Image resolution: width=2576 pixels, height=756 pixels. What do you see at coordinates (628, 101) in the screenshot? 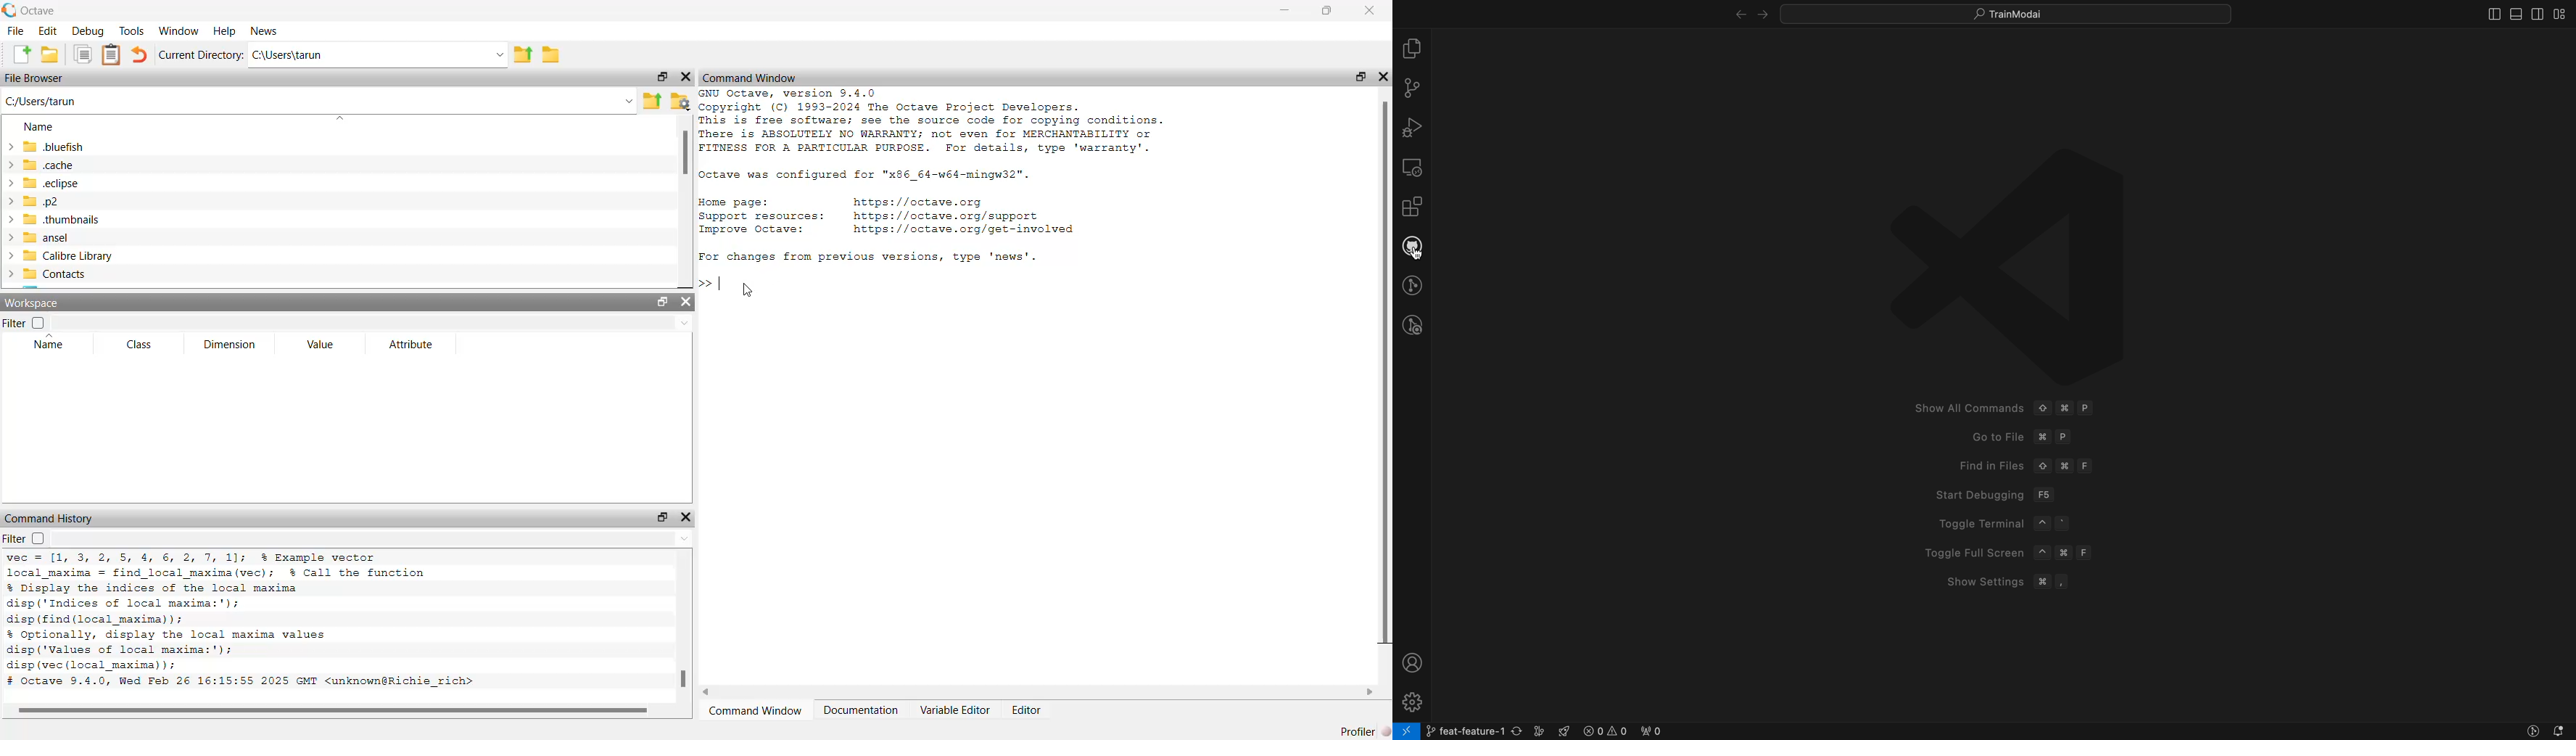
I see `Enter the path or filename` at bounding box center [628, 101].